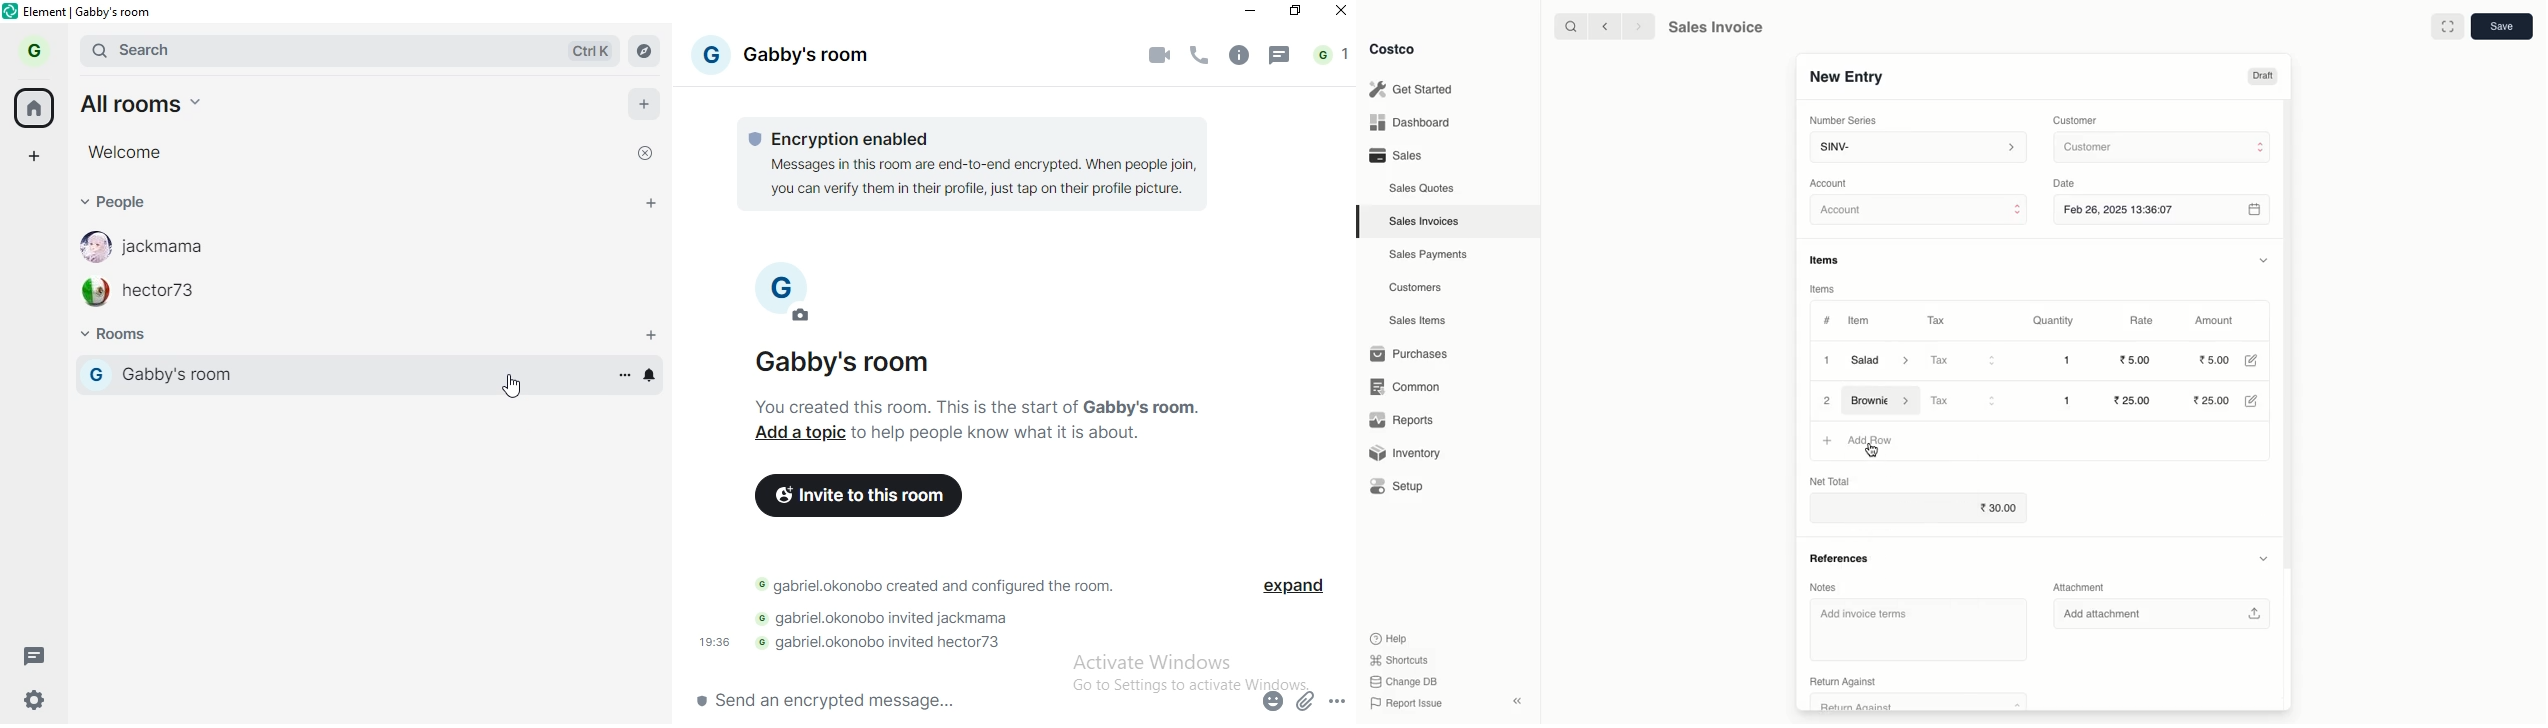 Image resolution: width=2548 pixels, height=728 pixels. What do you see at coordinates (1823, 480) in the screenshot?
I see `Net Total` at bounding box center [1823, 480].